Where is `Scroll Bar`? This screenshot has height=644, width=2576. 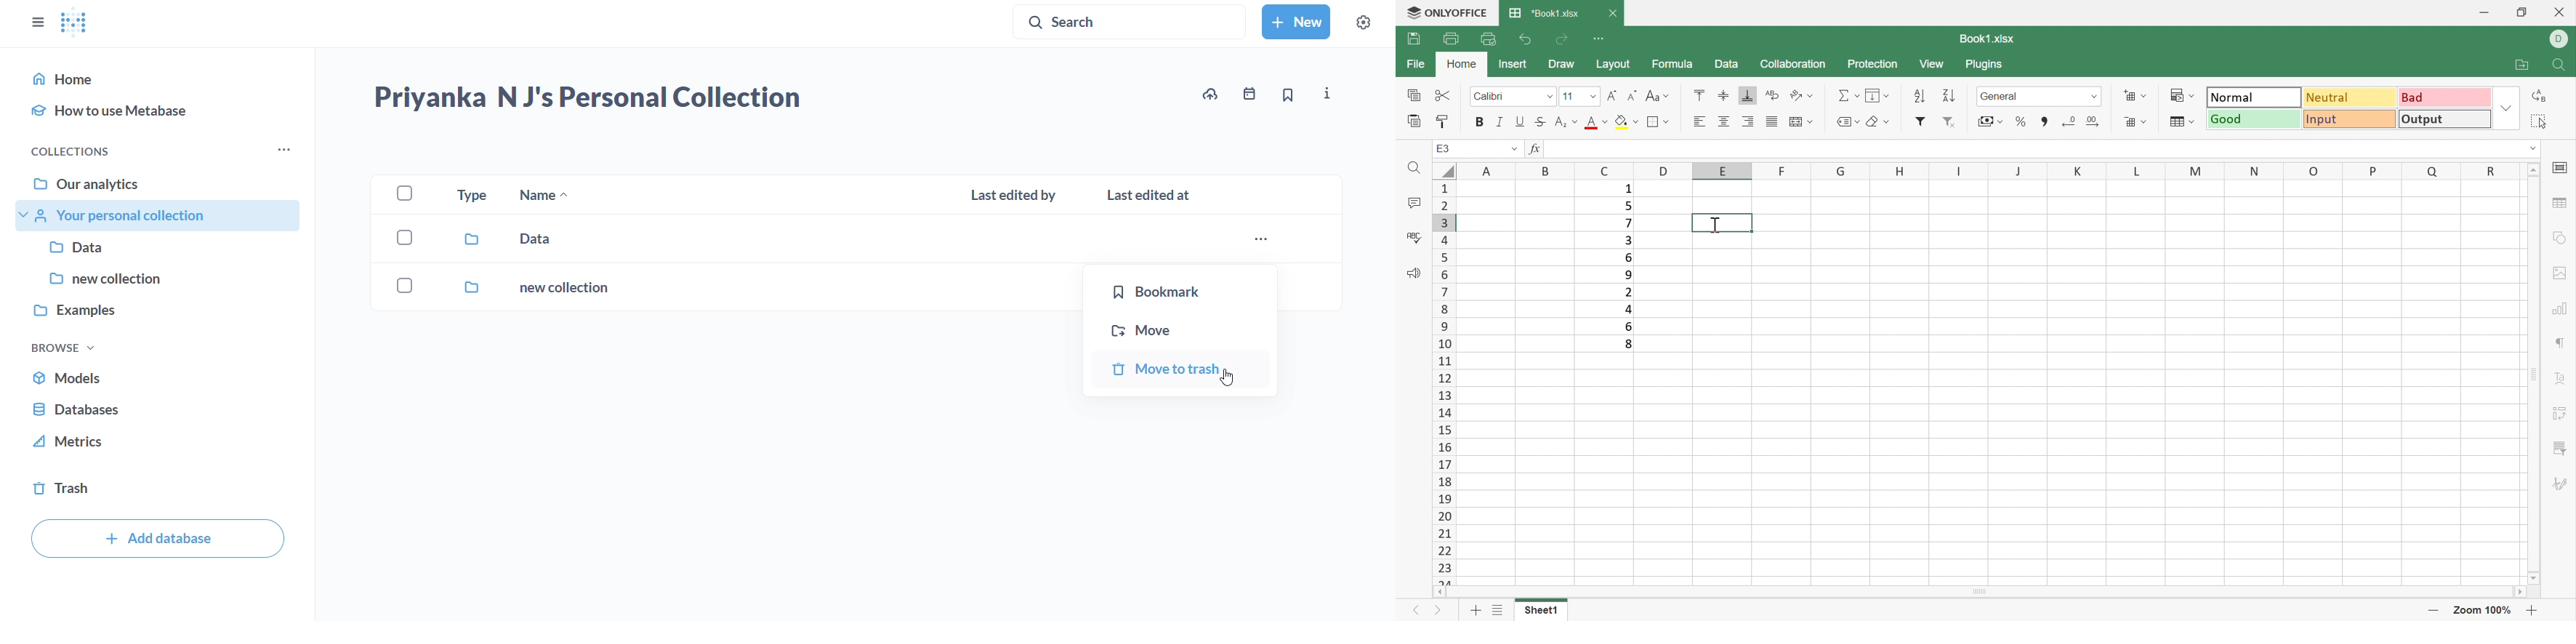
Scroll Bar is located at coordinates (1981, 591).